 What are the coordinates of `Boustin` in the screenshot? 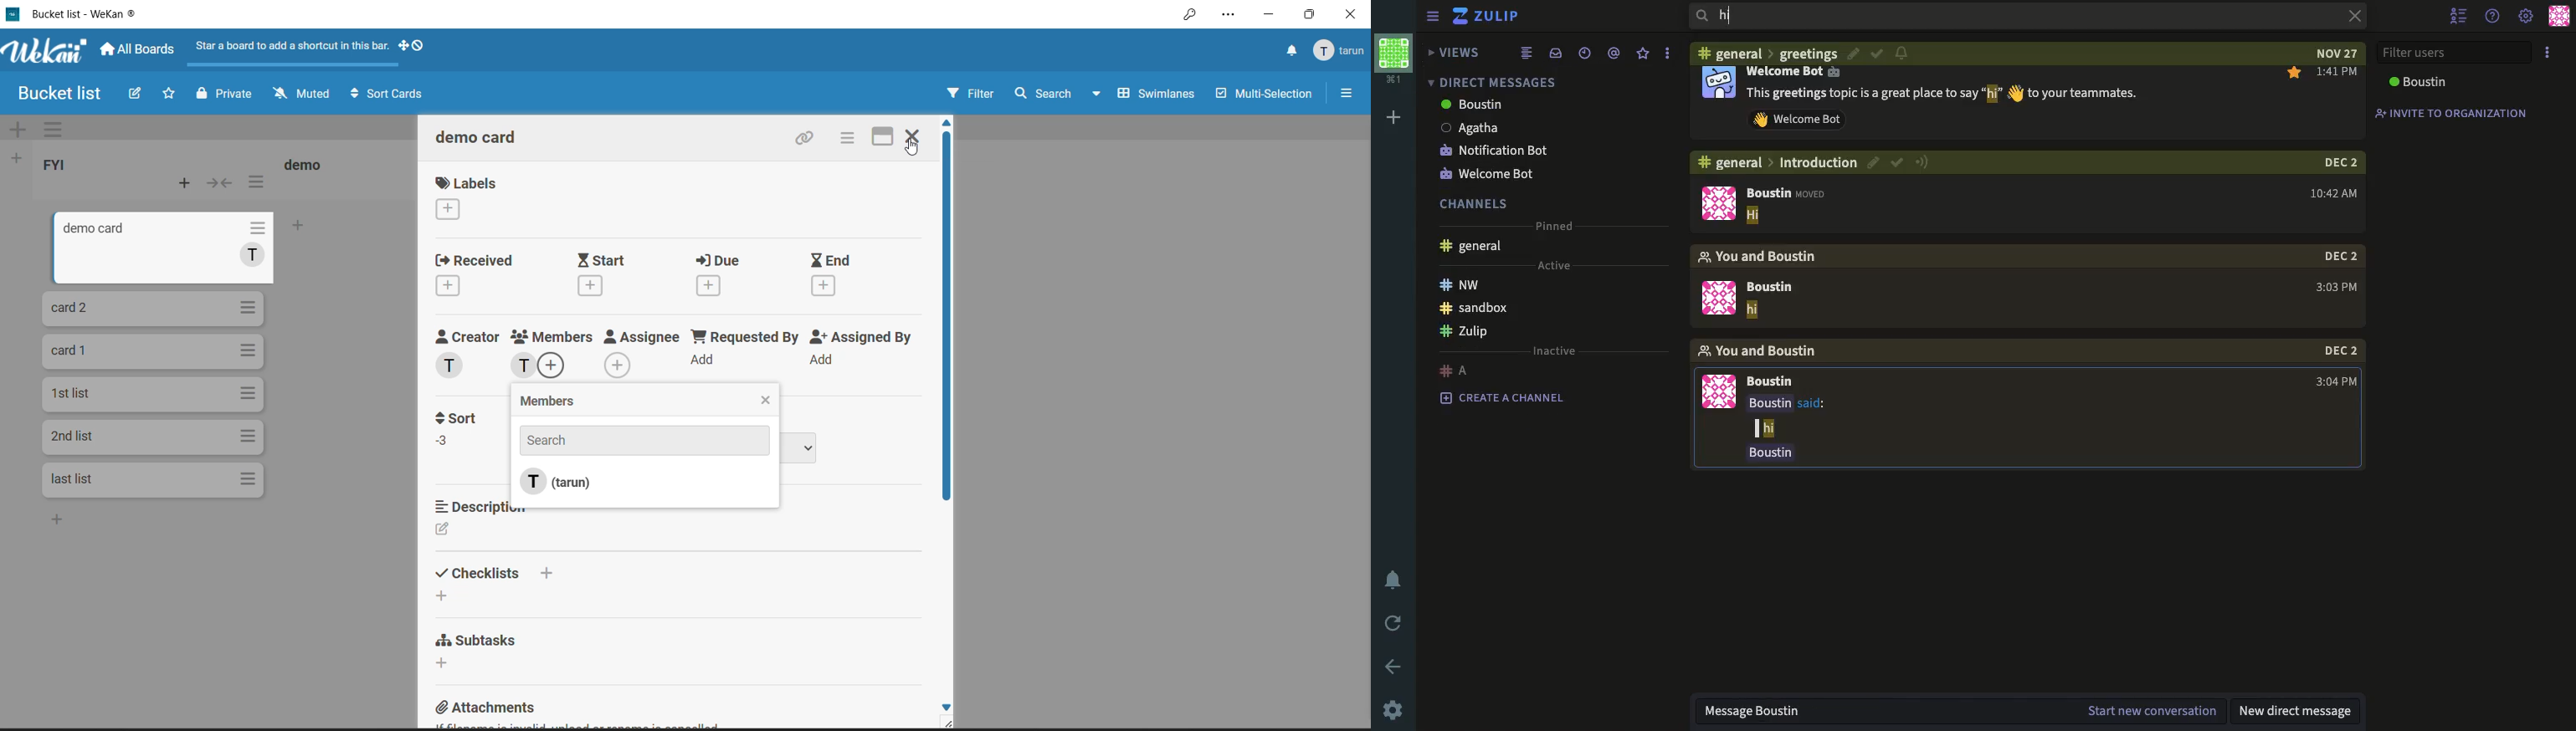 It's located at (1775, 284).